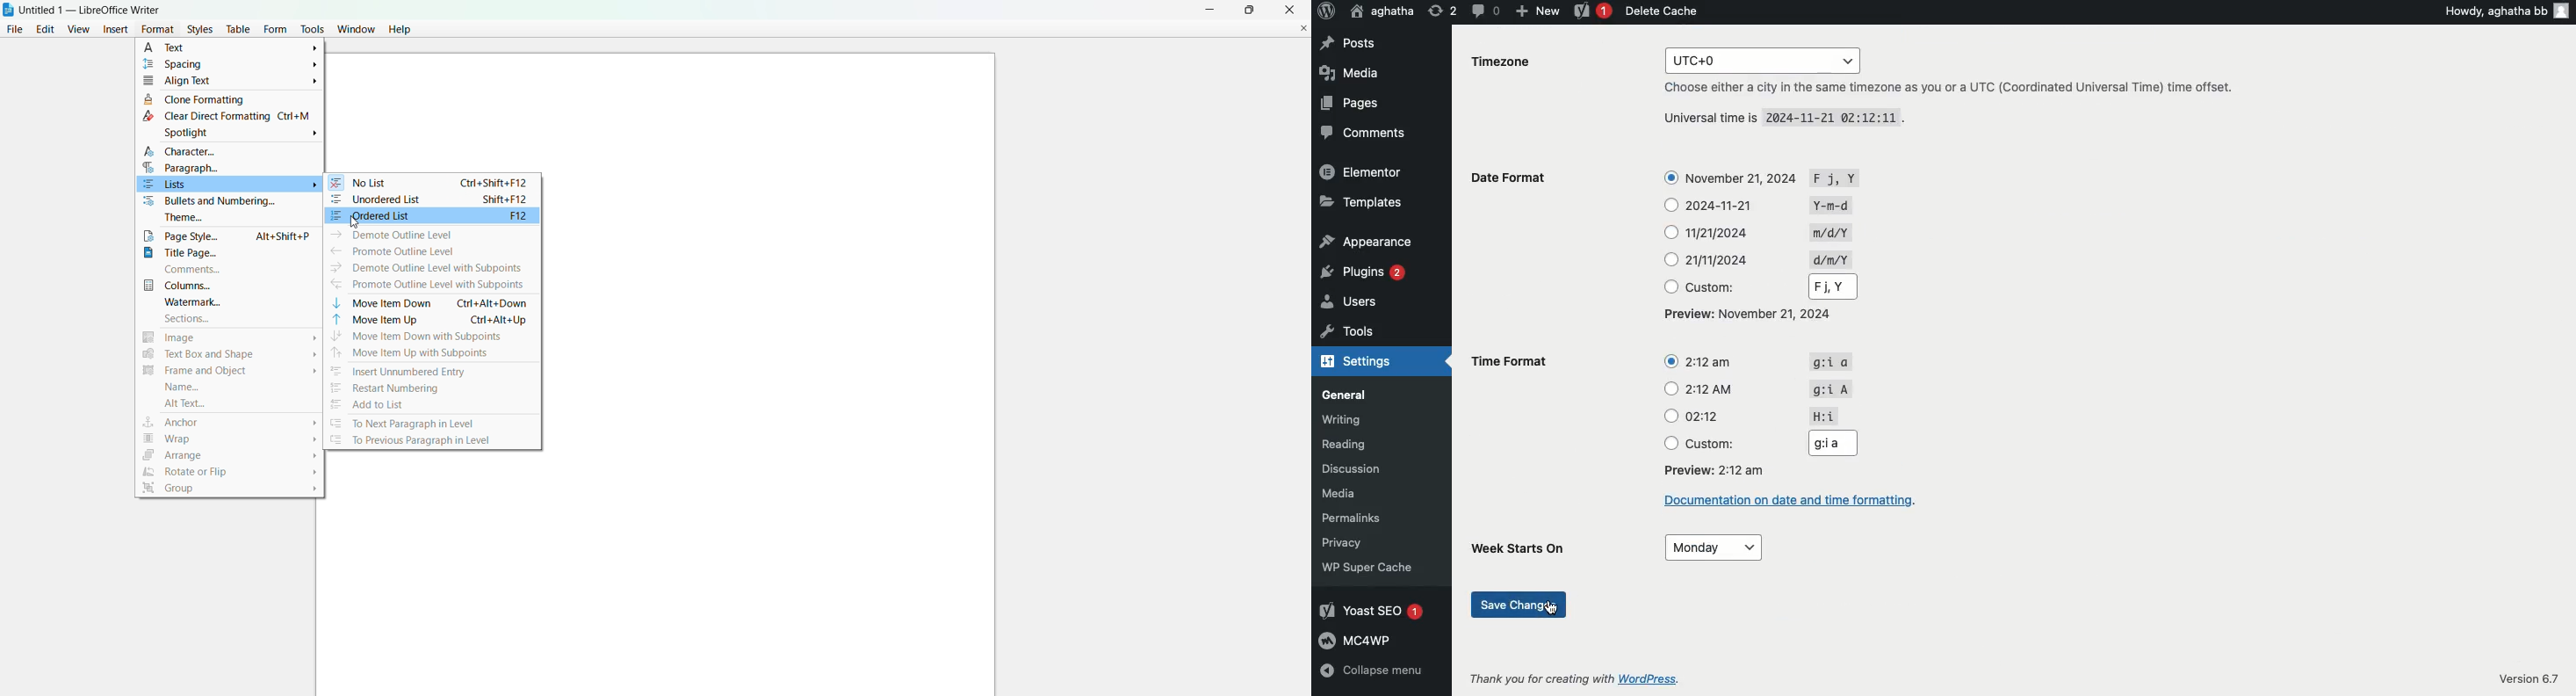 The height and width of the screenshot is (700, 2576). I want to click on anchor, so click(227, 425).